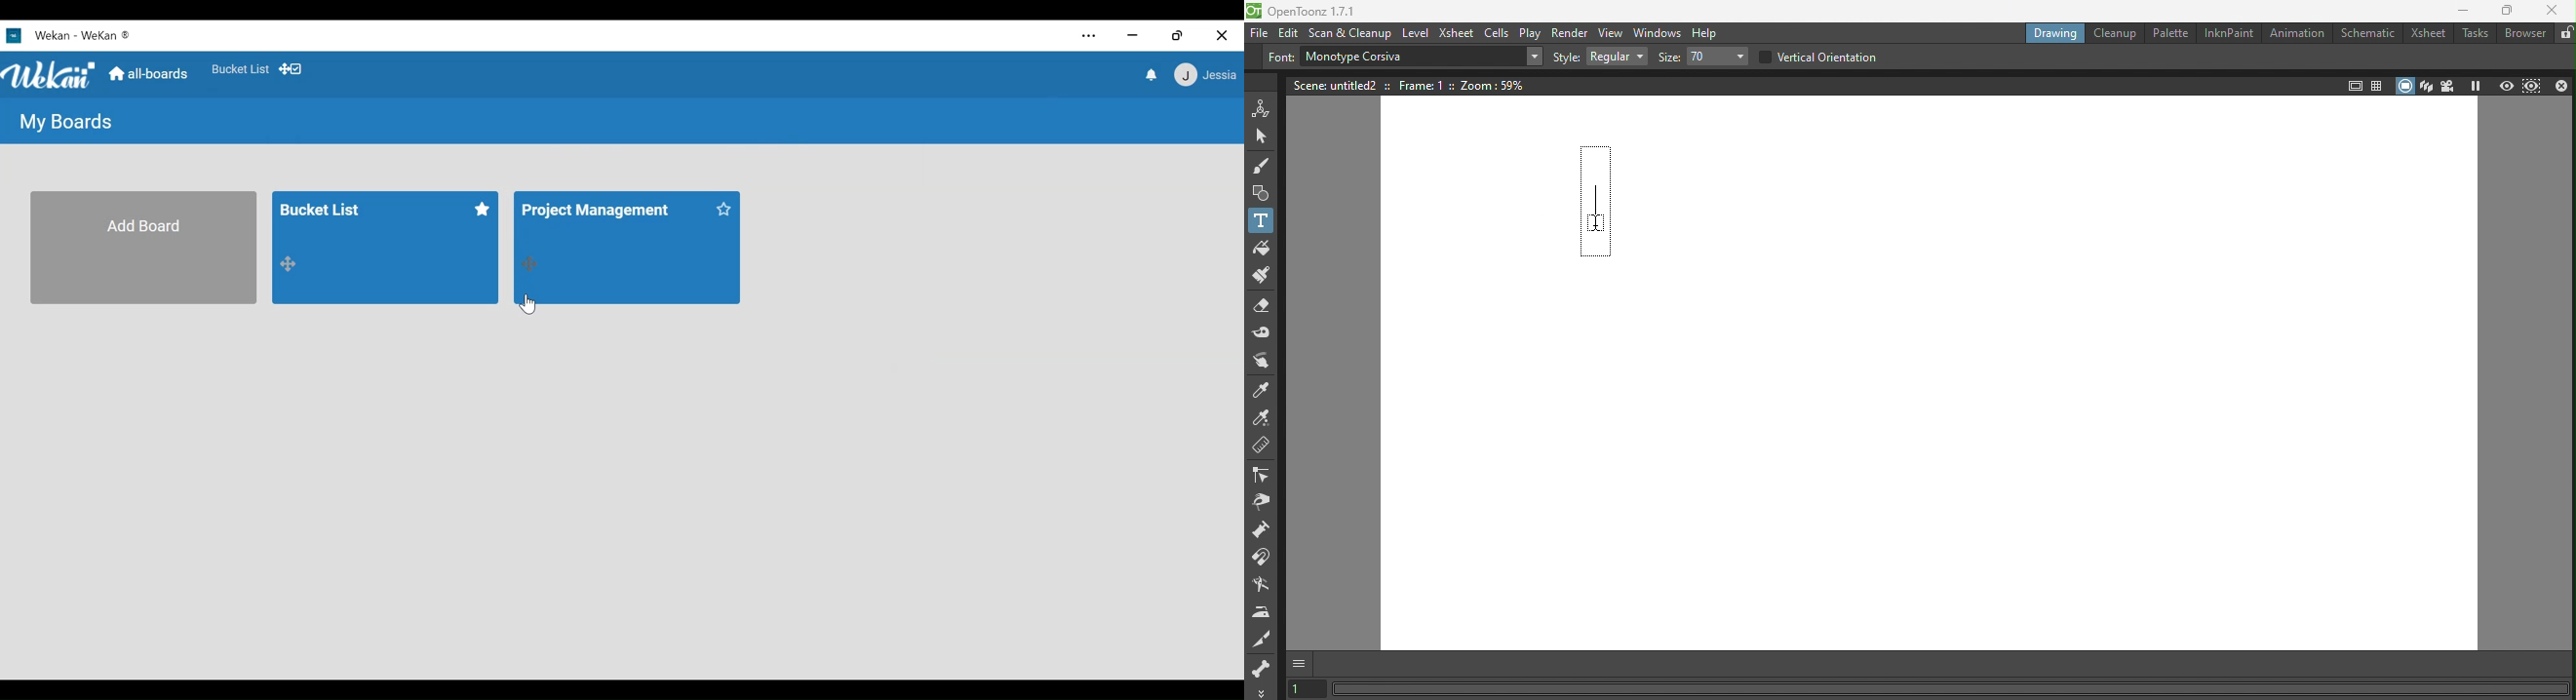 Image resolution: width=2576 pixels, height=700 pixels. What do you see at coordinates (2299, 33) in the screenshot?
I see `Animation` at bounding box center [2299, 33].